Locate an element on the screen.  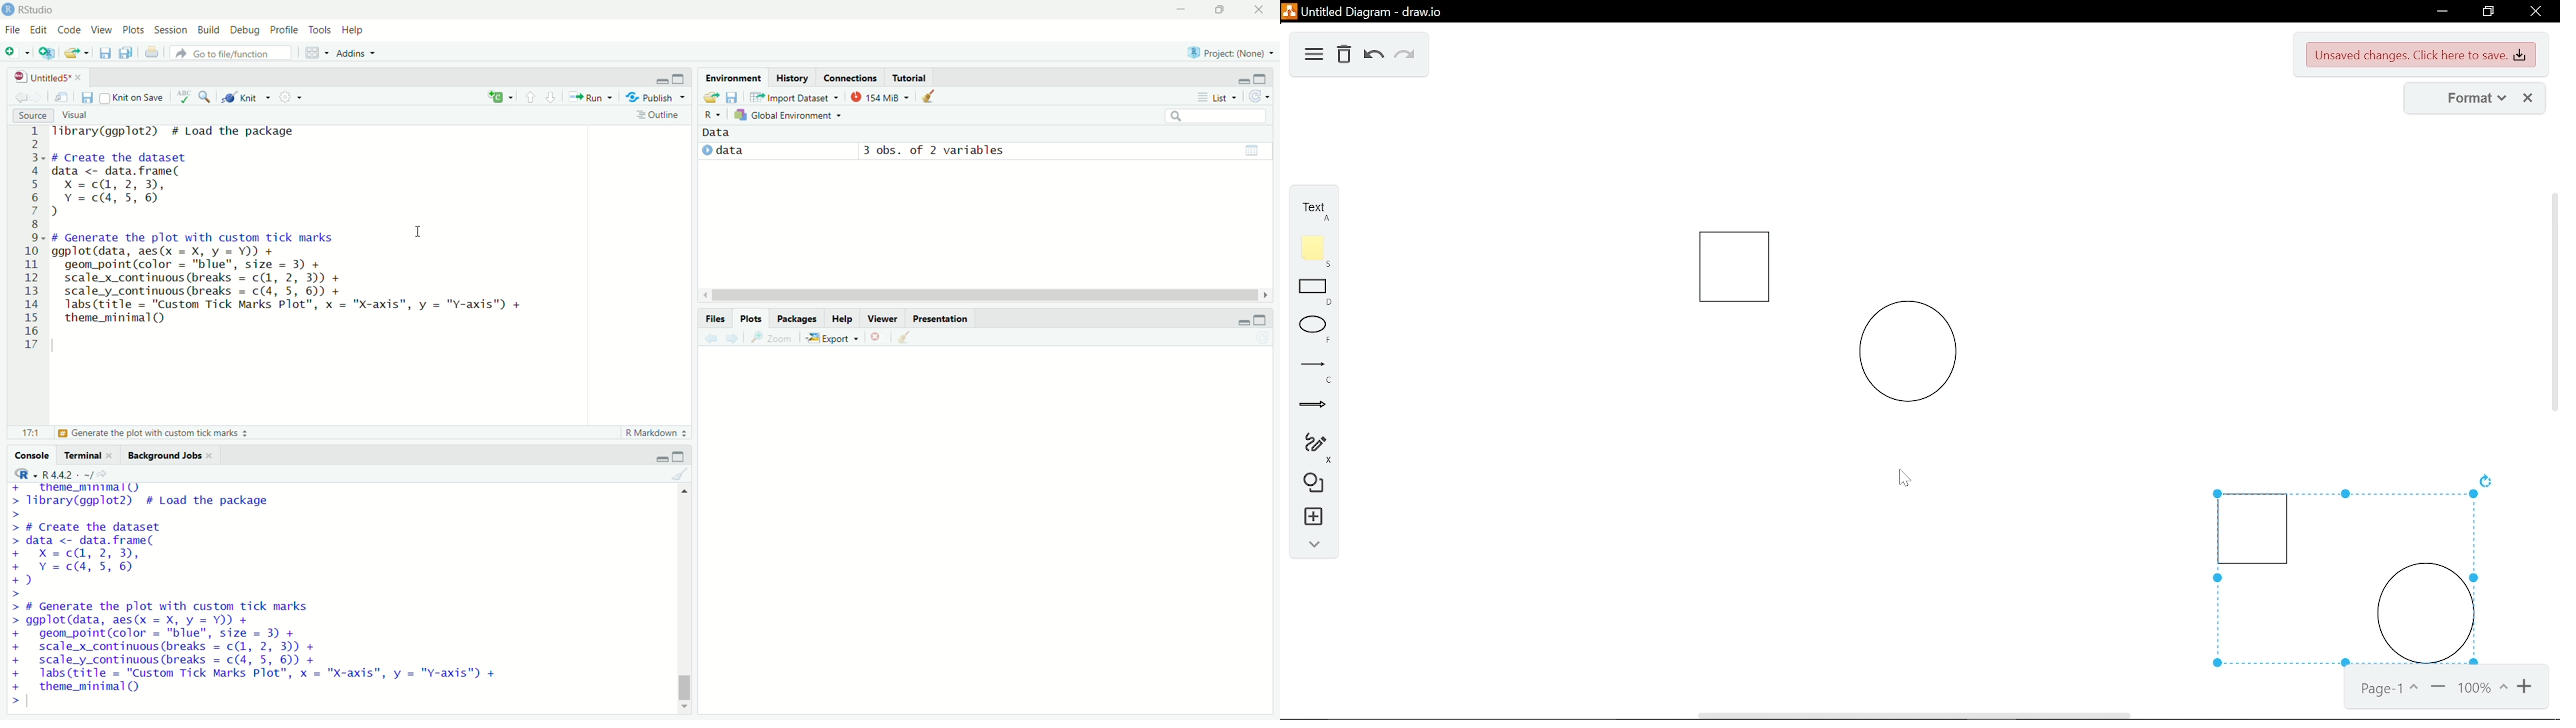
untitled5 is located at coordinates (35, 77).